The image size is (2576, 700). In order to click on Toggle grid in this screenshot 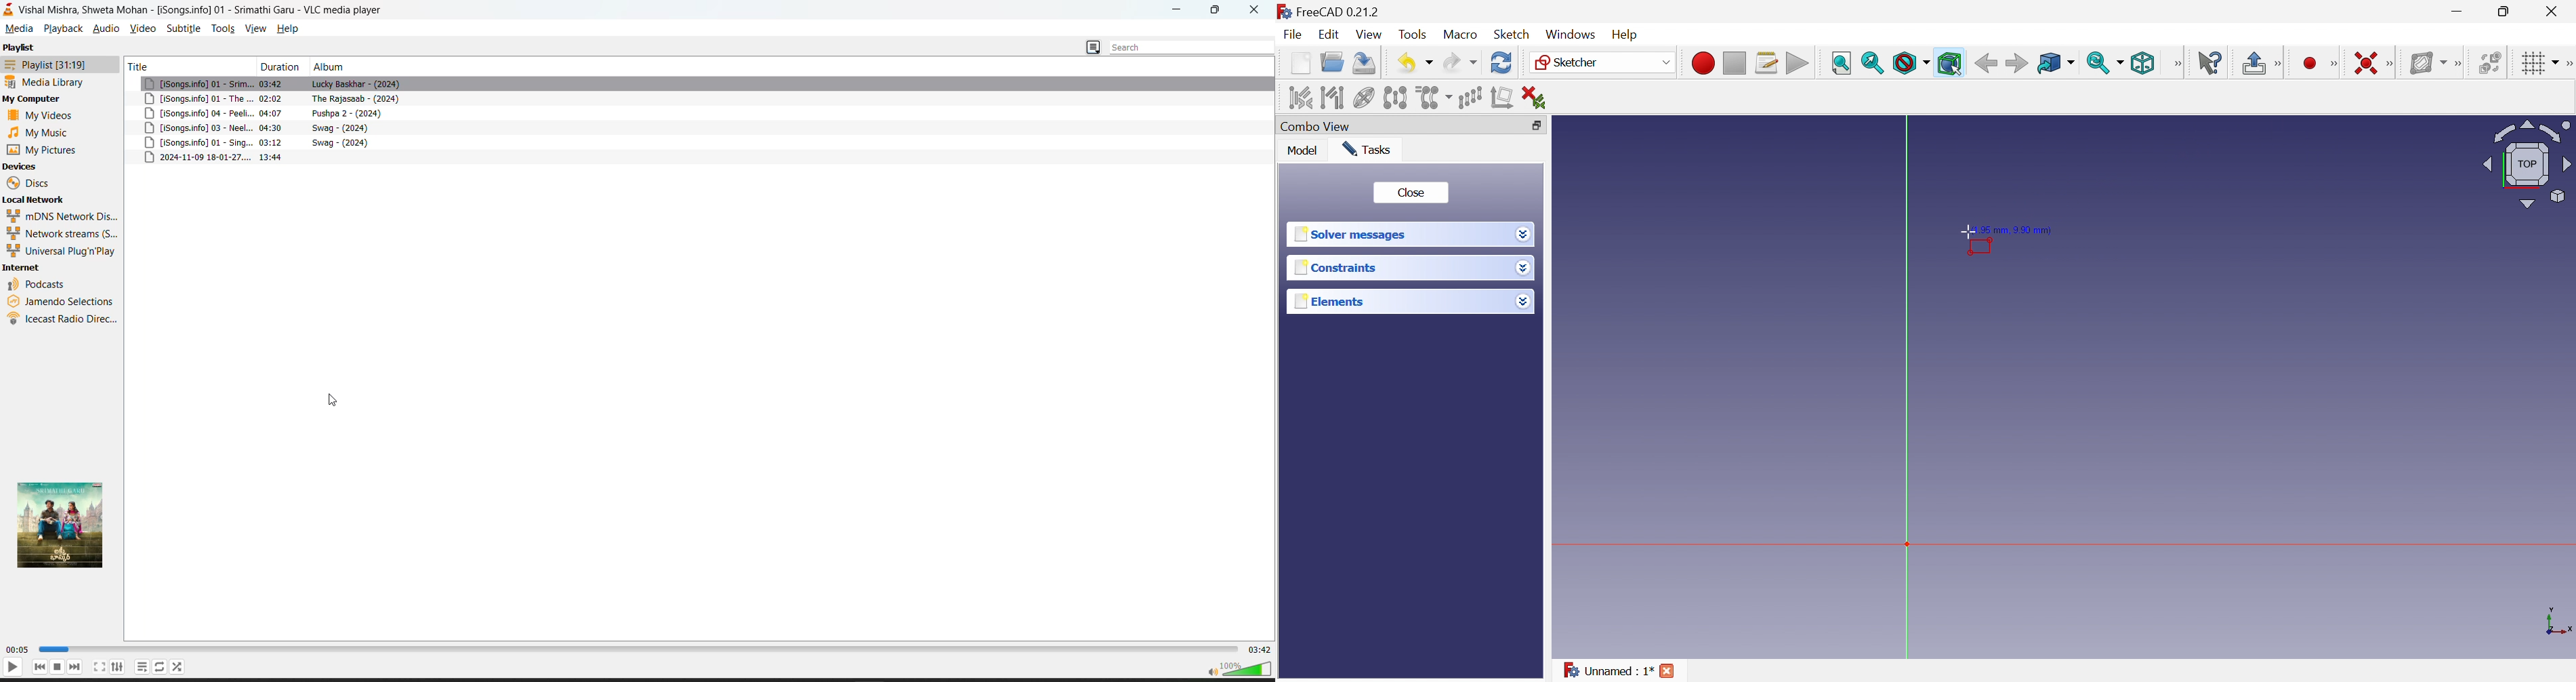, I will do `click(2539, 62)`.